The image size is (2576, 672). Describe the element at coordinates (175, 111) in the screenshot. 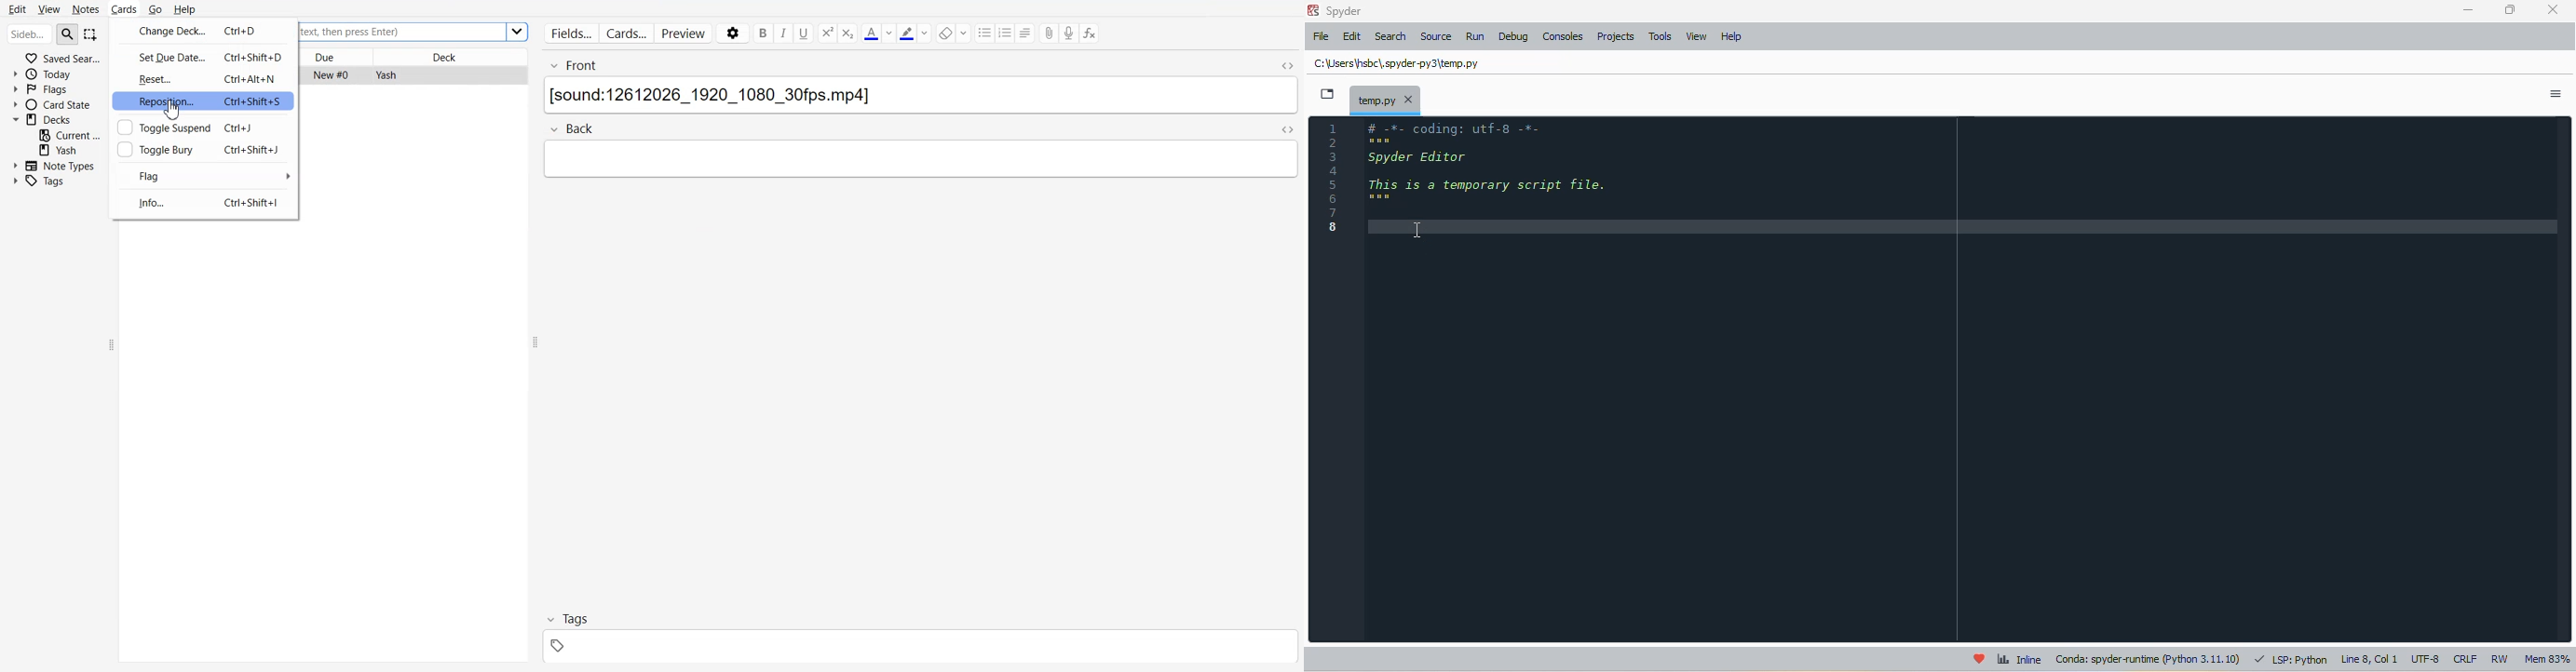

I see `Cursor` at that location.